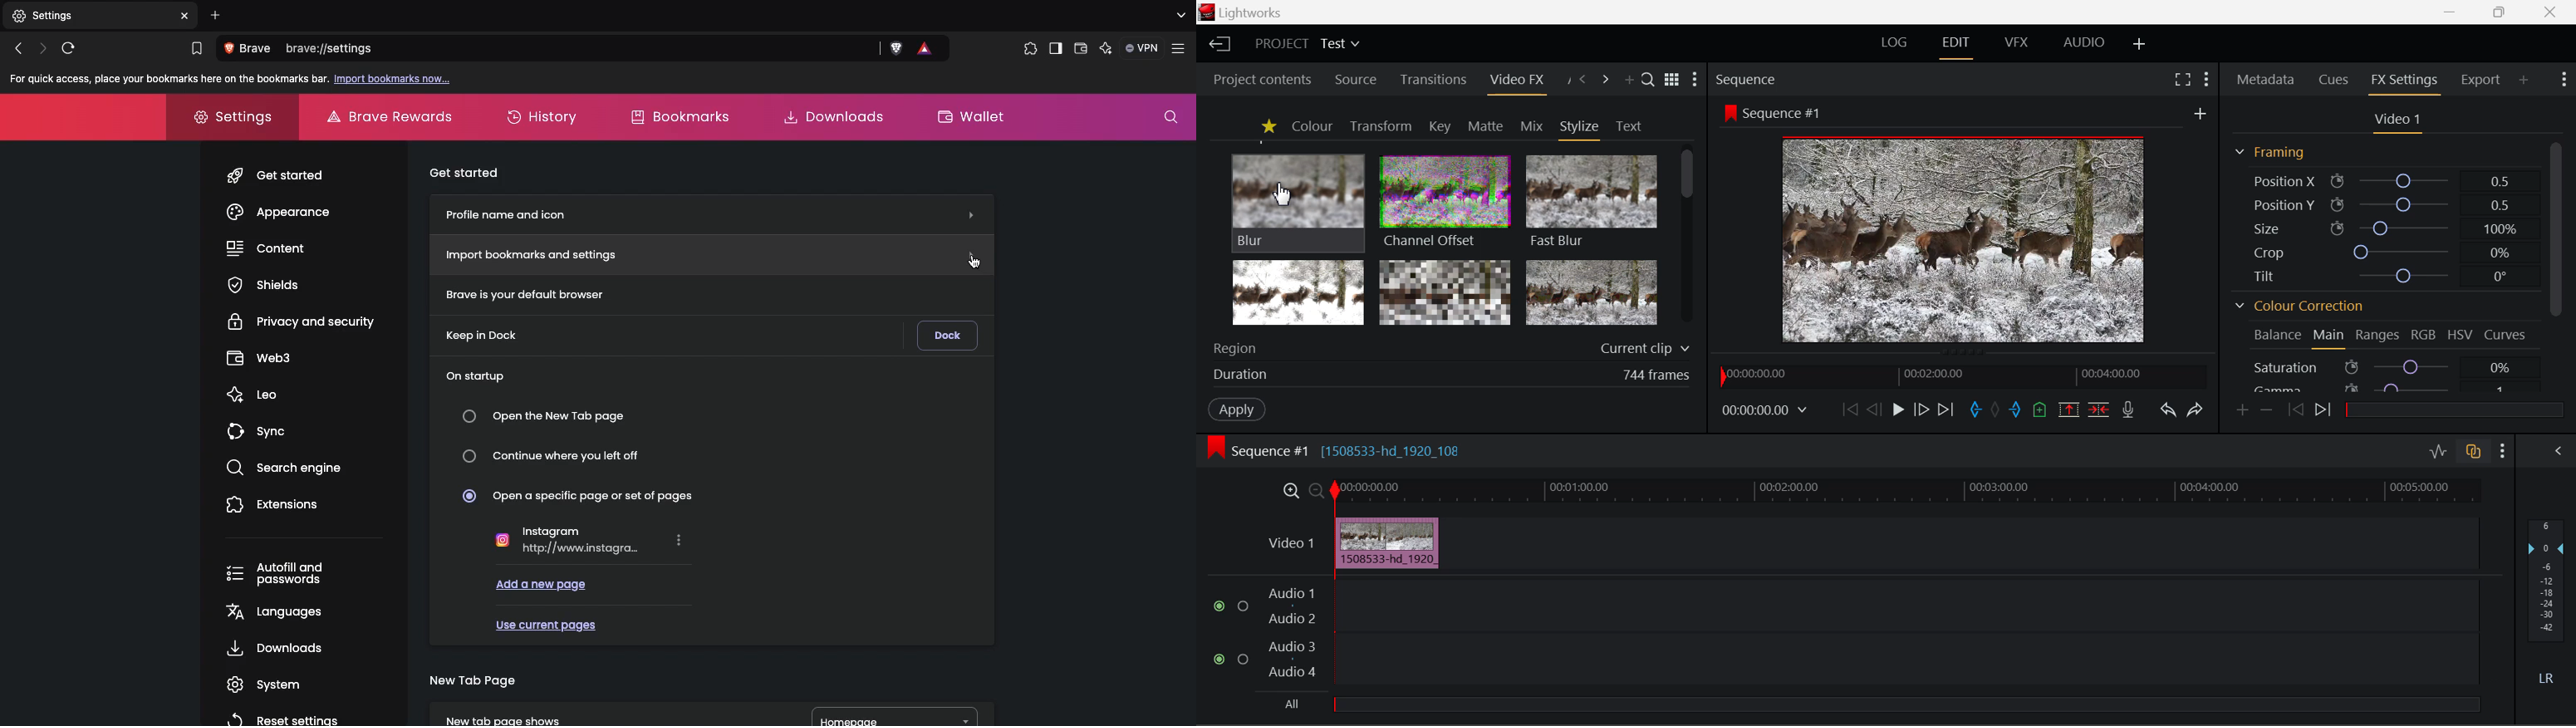 The width and height of the screenshot is (2576, 728). What do you see at coordinates (1282, 195) in the screenshot?
I see `cursor` at bounding box center [1282, 195].